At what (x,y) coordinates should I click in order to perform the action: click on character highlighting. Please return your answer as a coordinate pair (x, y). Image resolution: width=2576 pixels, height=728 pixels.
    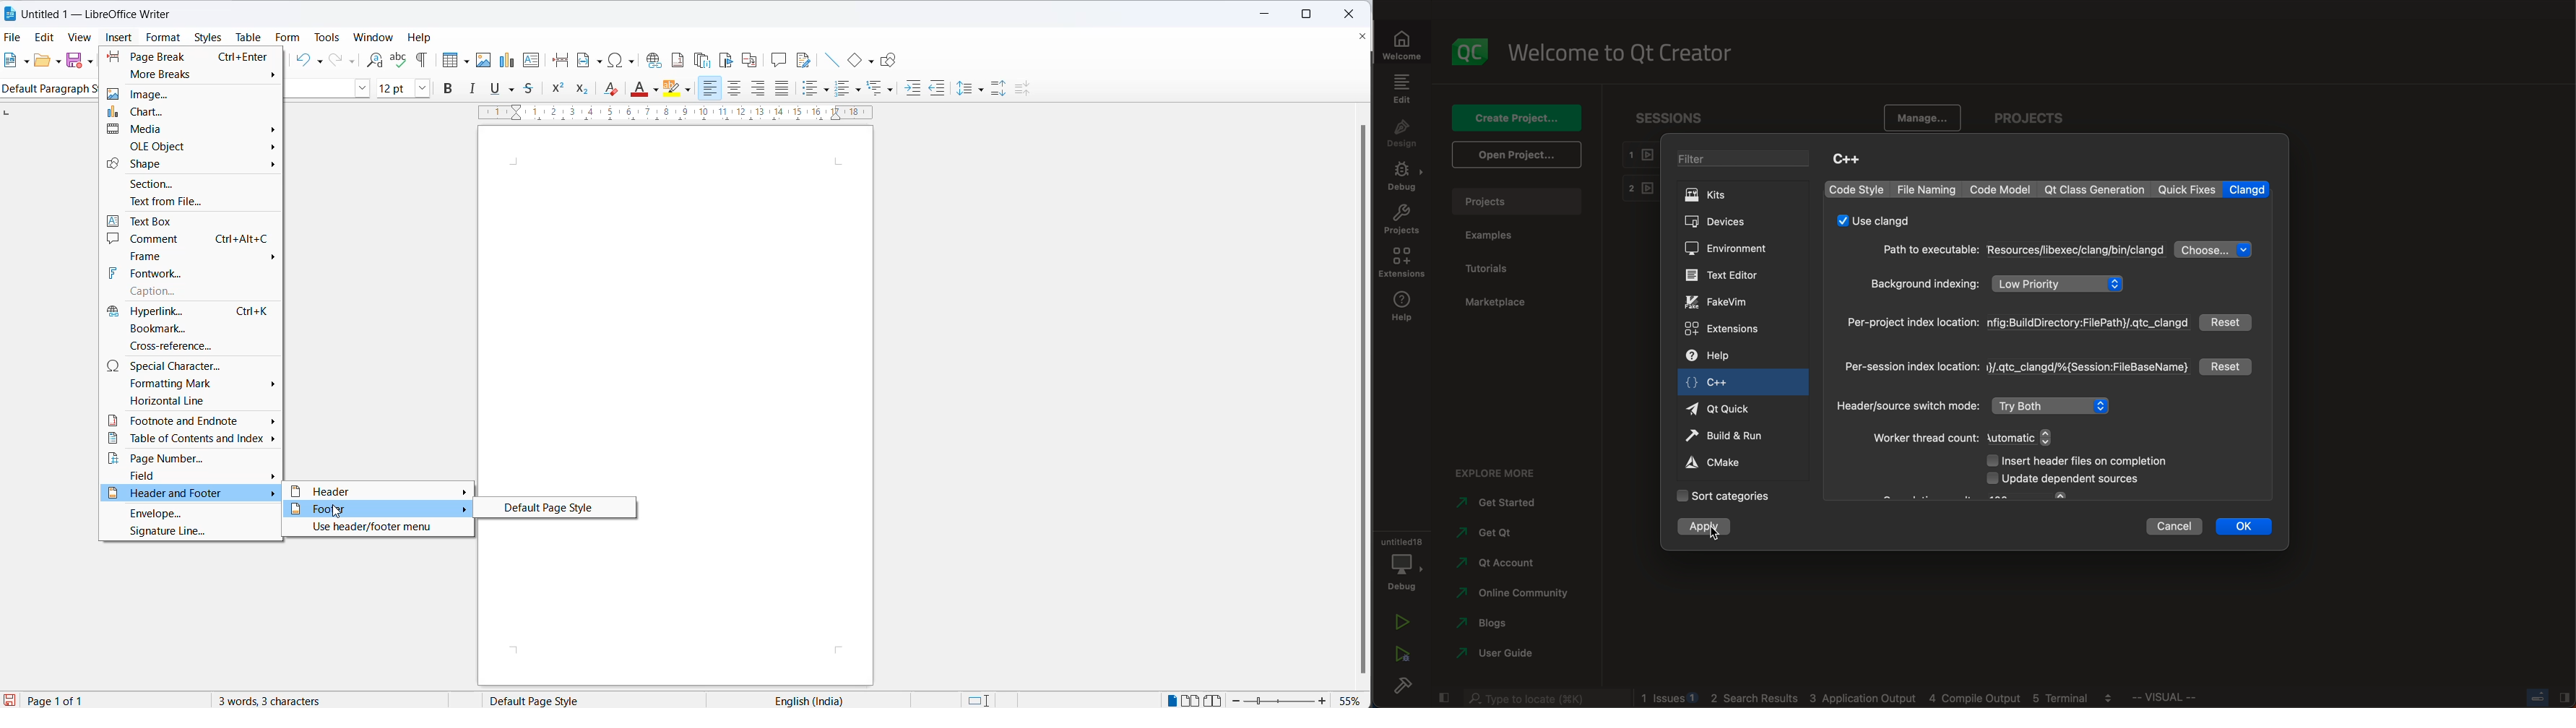
    Looking at the image, I should click on (689, 90).